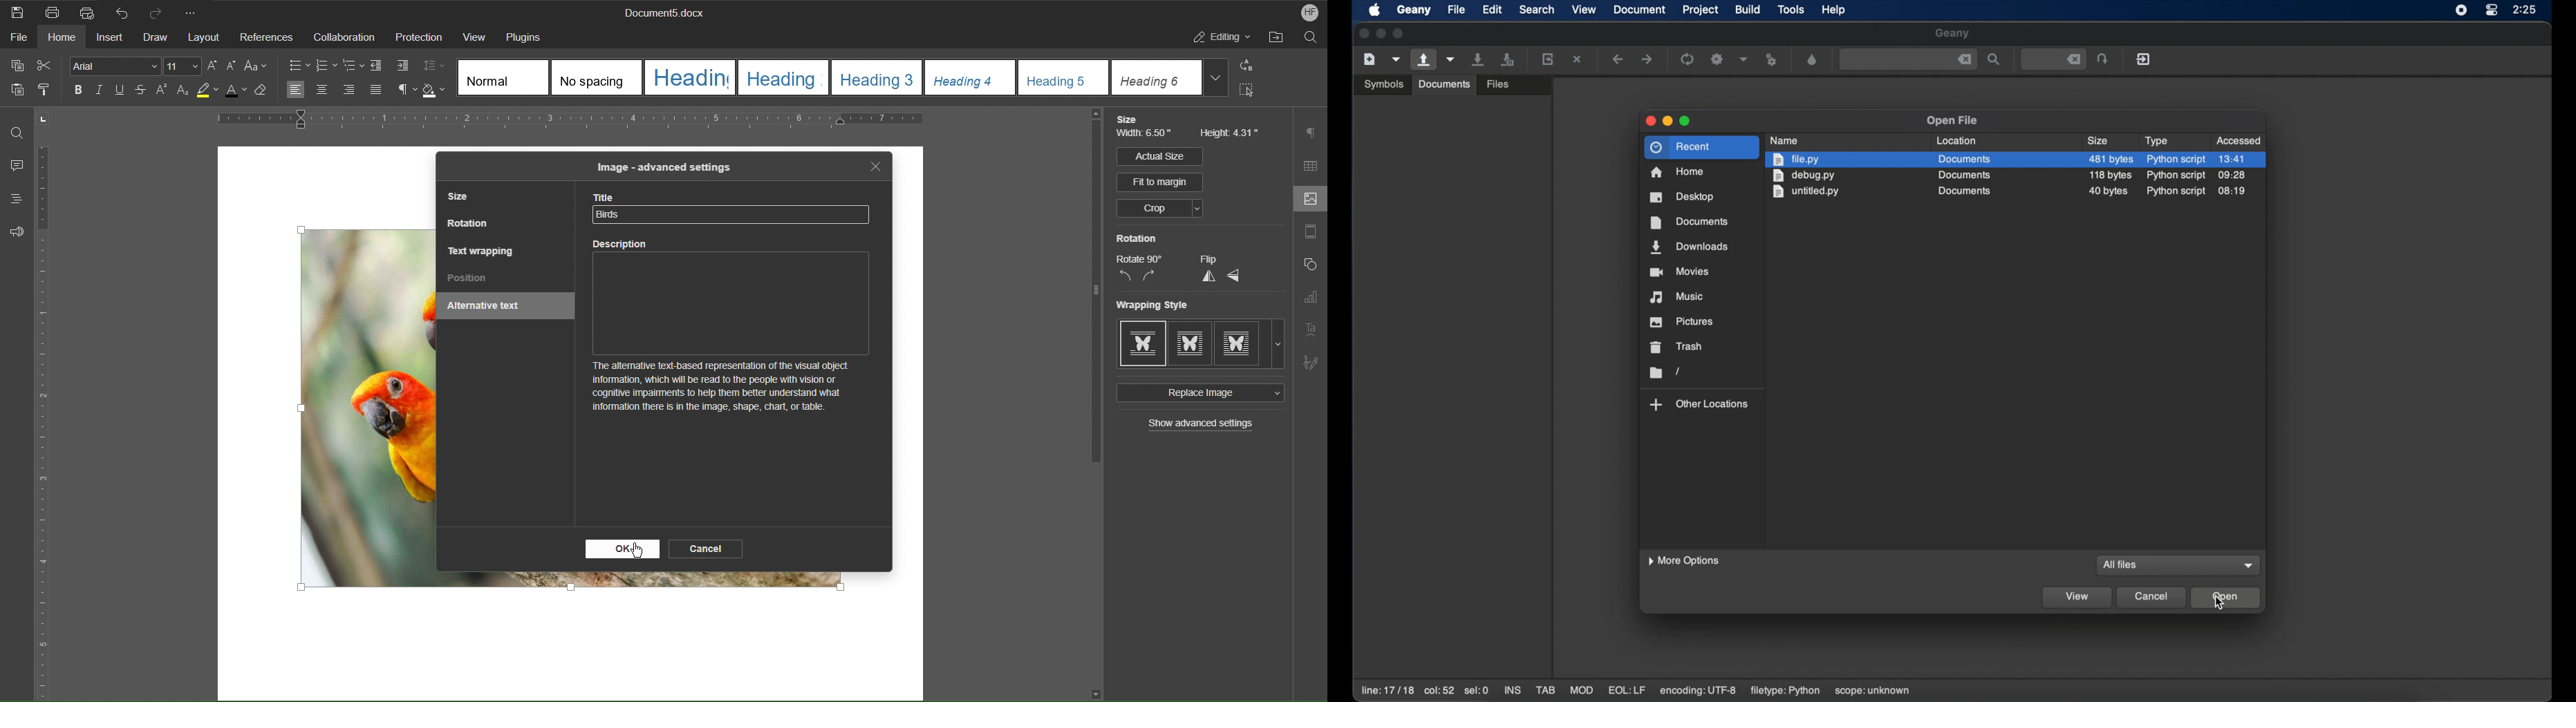 This screenshot has width=2576, height=728. Describe the element at coordinates (15, 93) in the screenshot. I see `Paste` at that location.